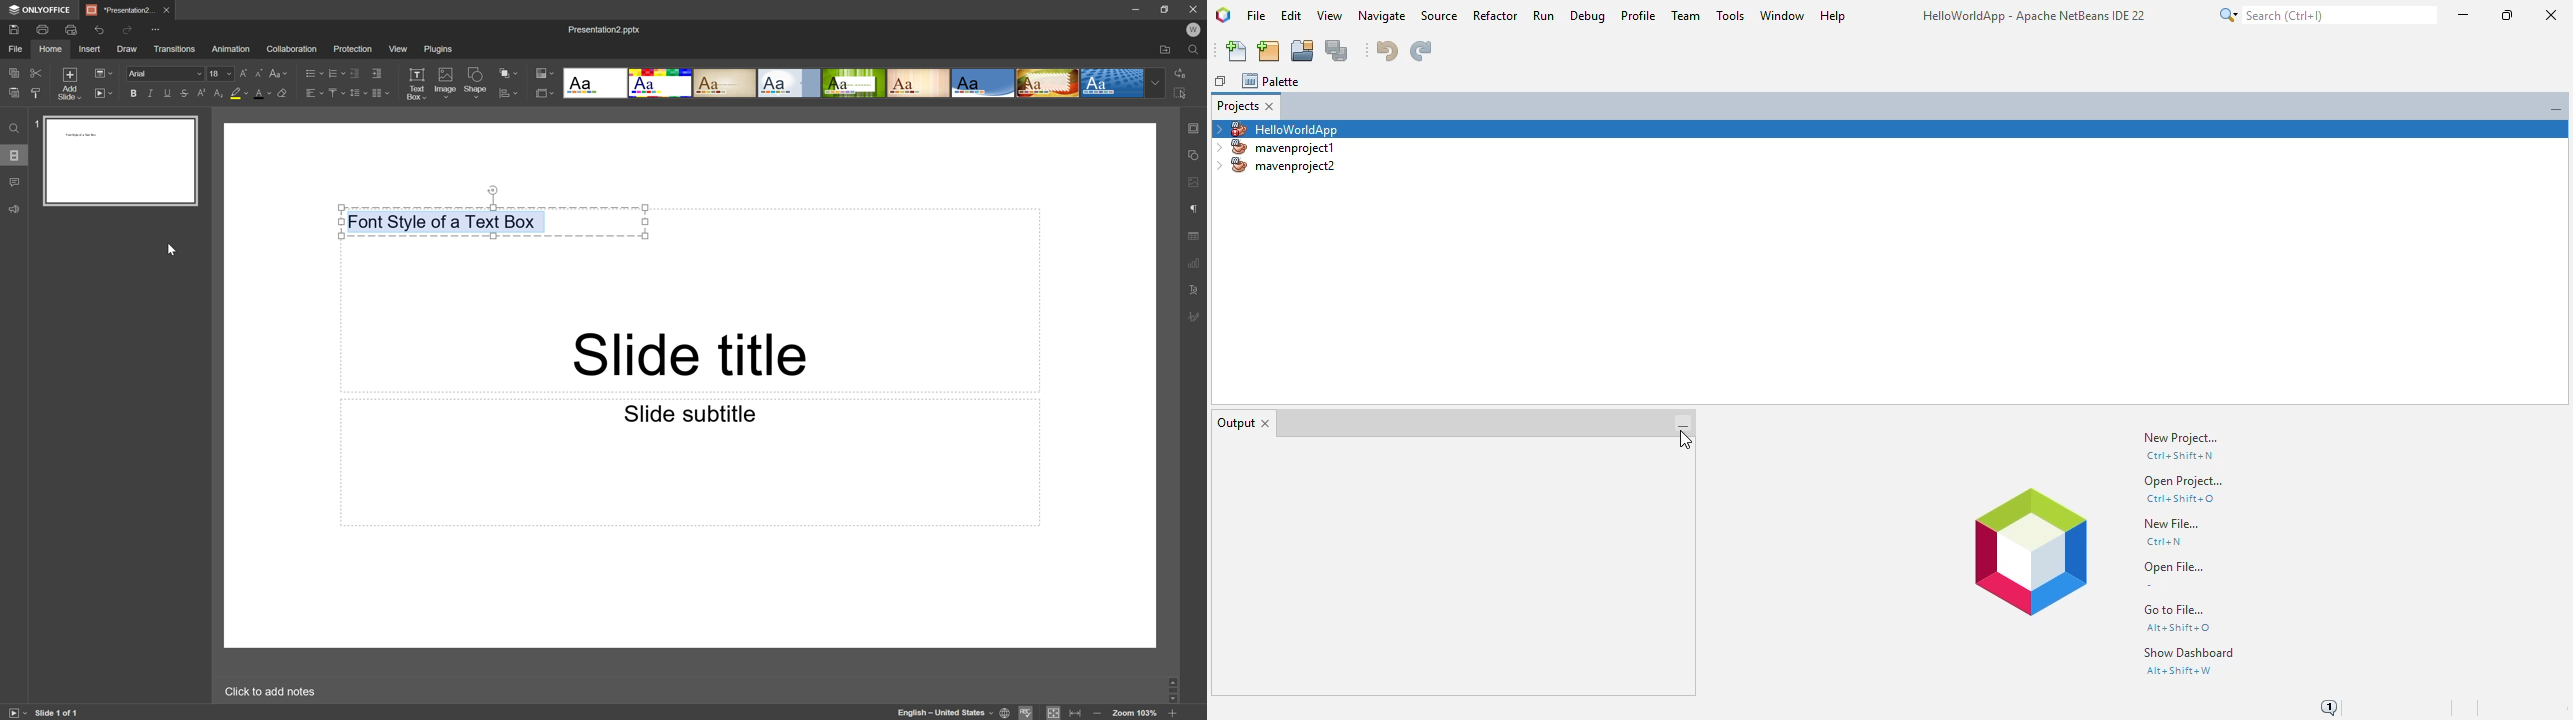 The height and width of the screenshot is (728, 2576). What do you see at coordinates (105, 93) in the screenshot?
I see `Start slideshow` at bounding box center [105, 93].